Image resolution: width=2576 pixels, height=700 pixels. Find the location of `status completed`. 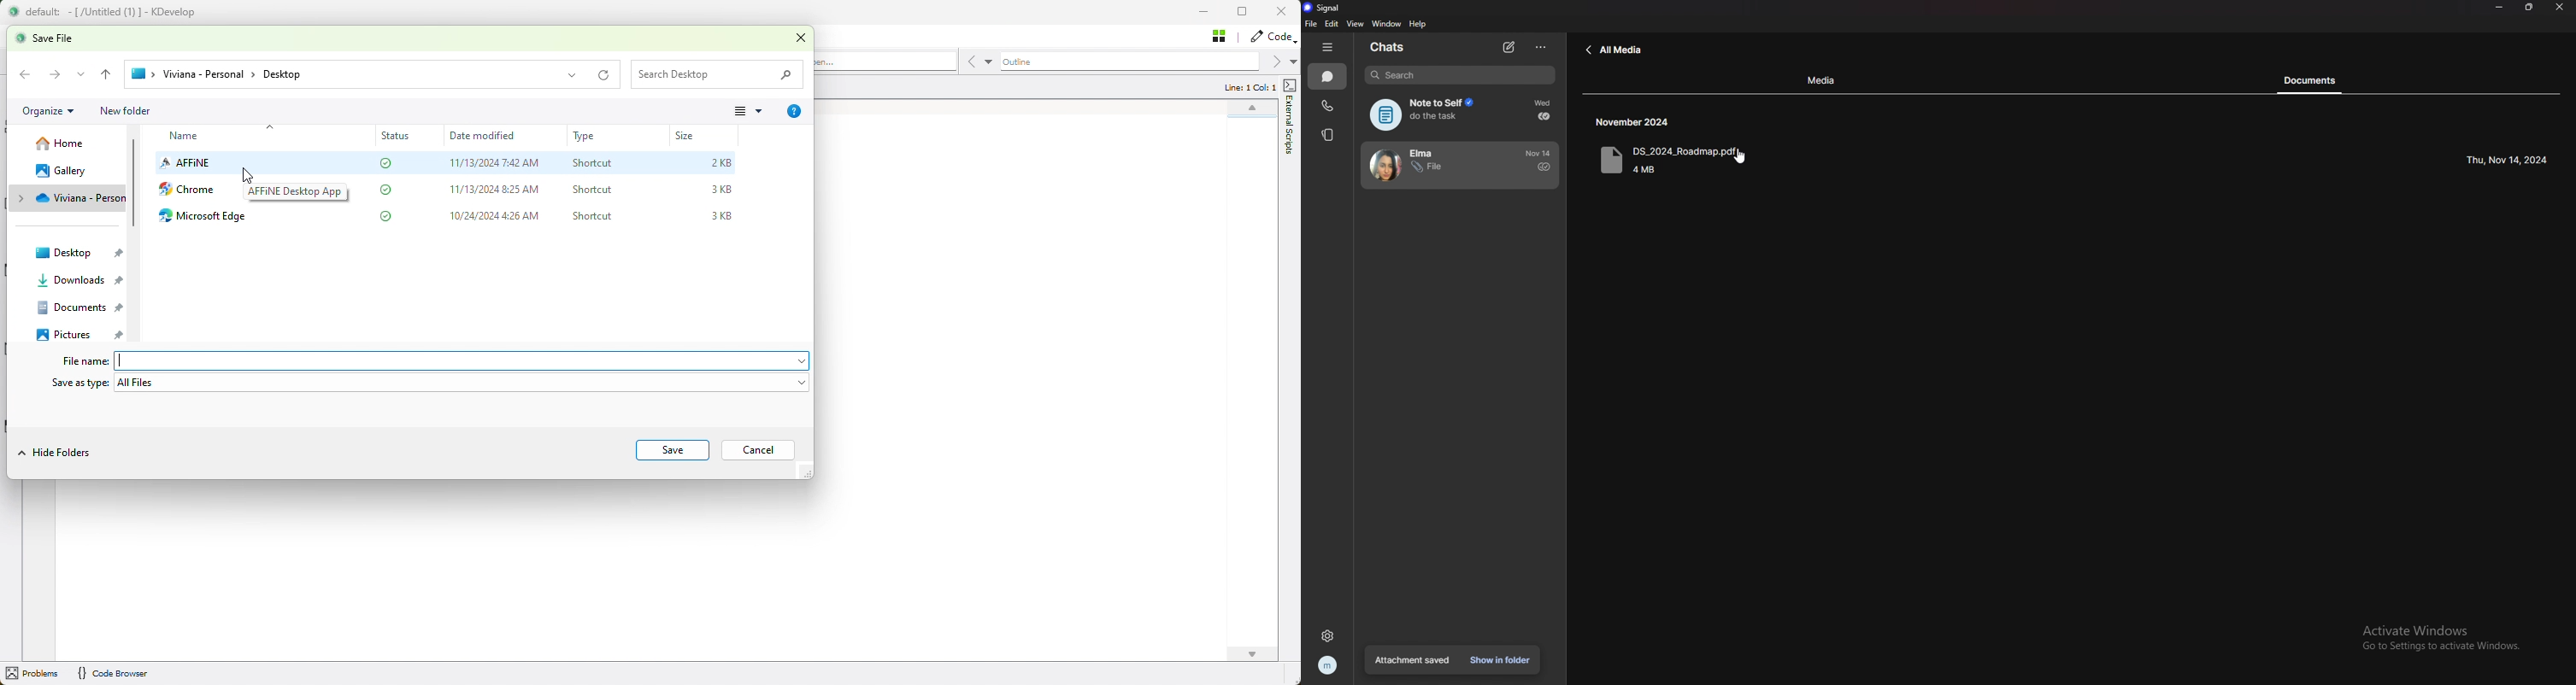

status completed is located at coordinates (390, 190).